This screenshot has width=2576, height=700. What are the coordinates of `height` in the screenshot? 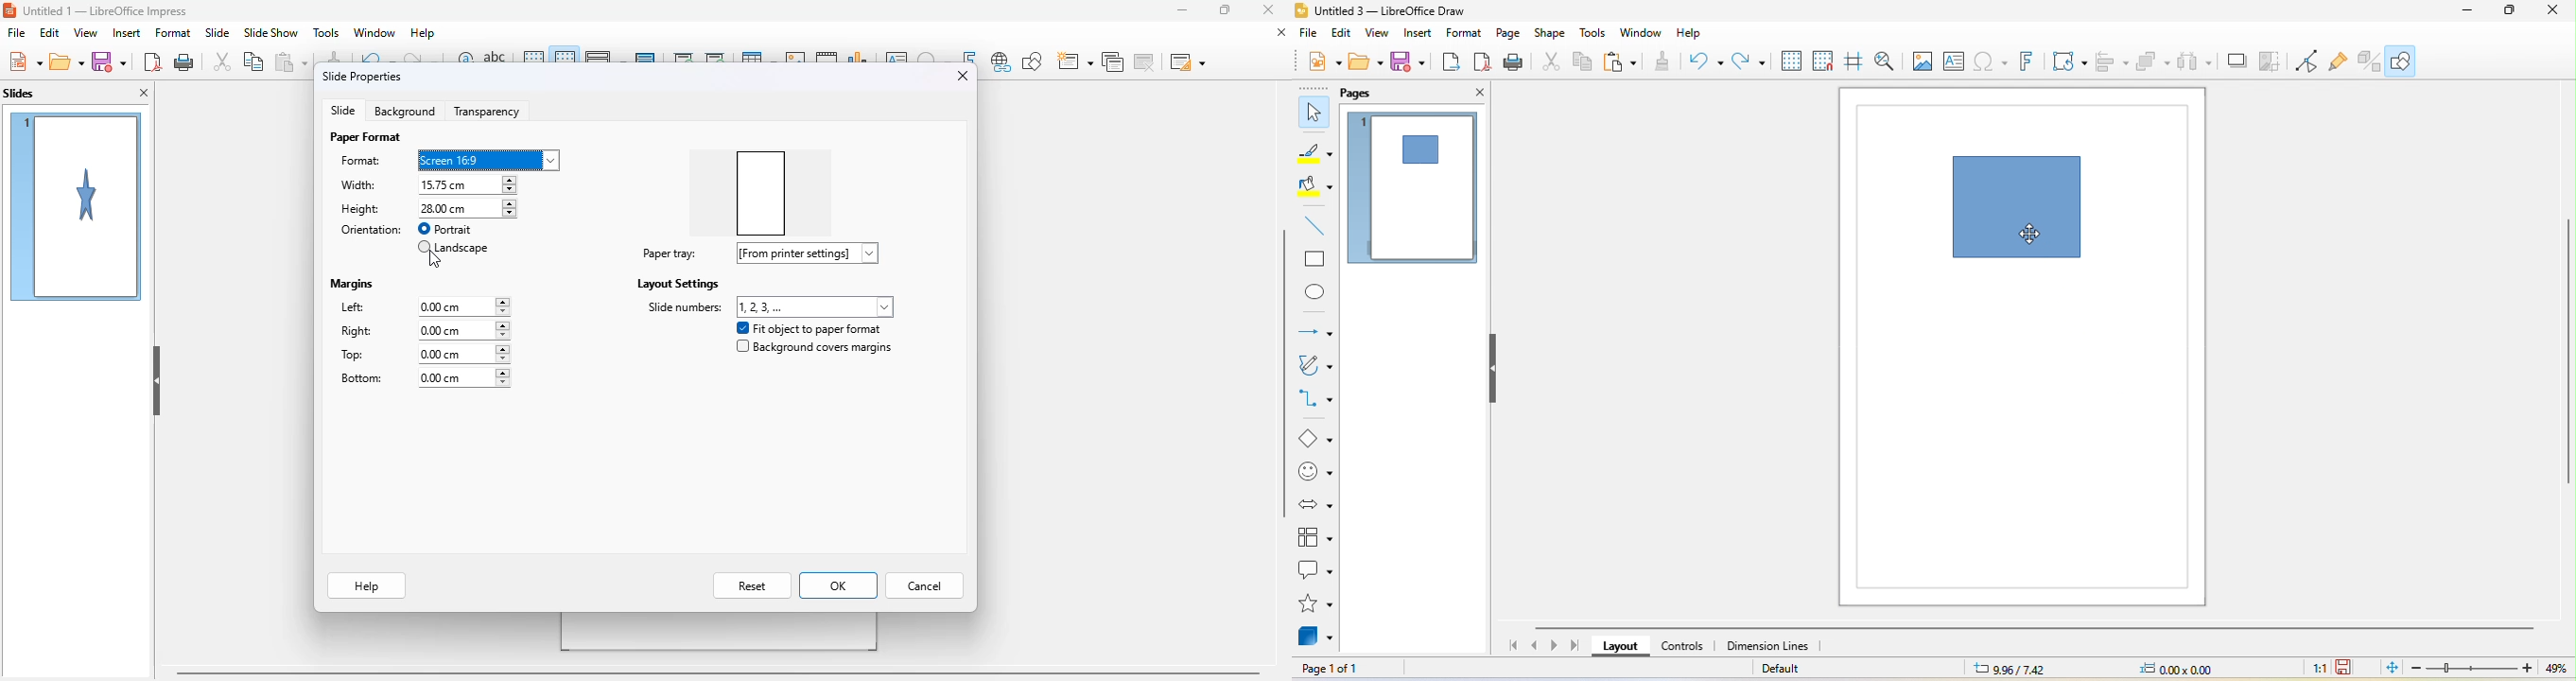 It's located at (361, 208).